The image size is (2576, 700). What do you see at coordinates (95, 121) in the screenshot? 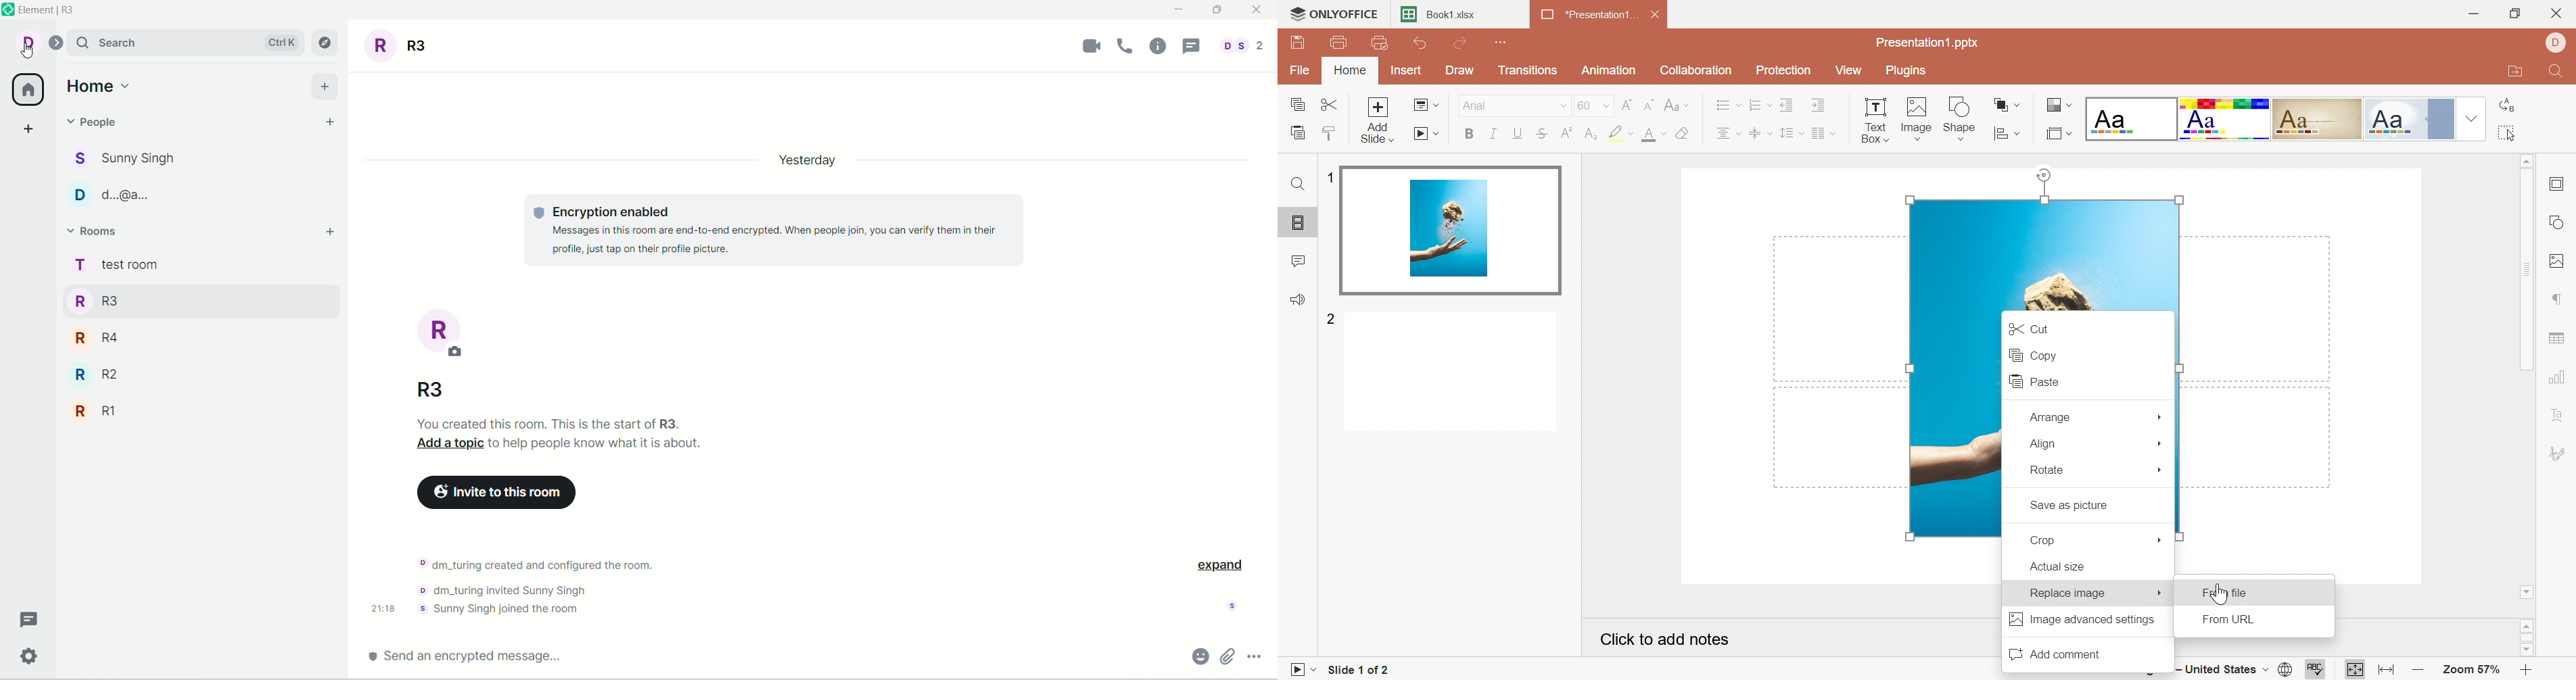
I see `people` at bounding box center [95, 121].